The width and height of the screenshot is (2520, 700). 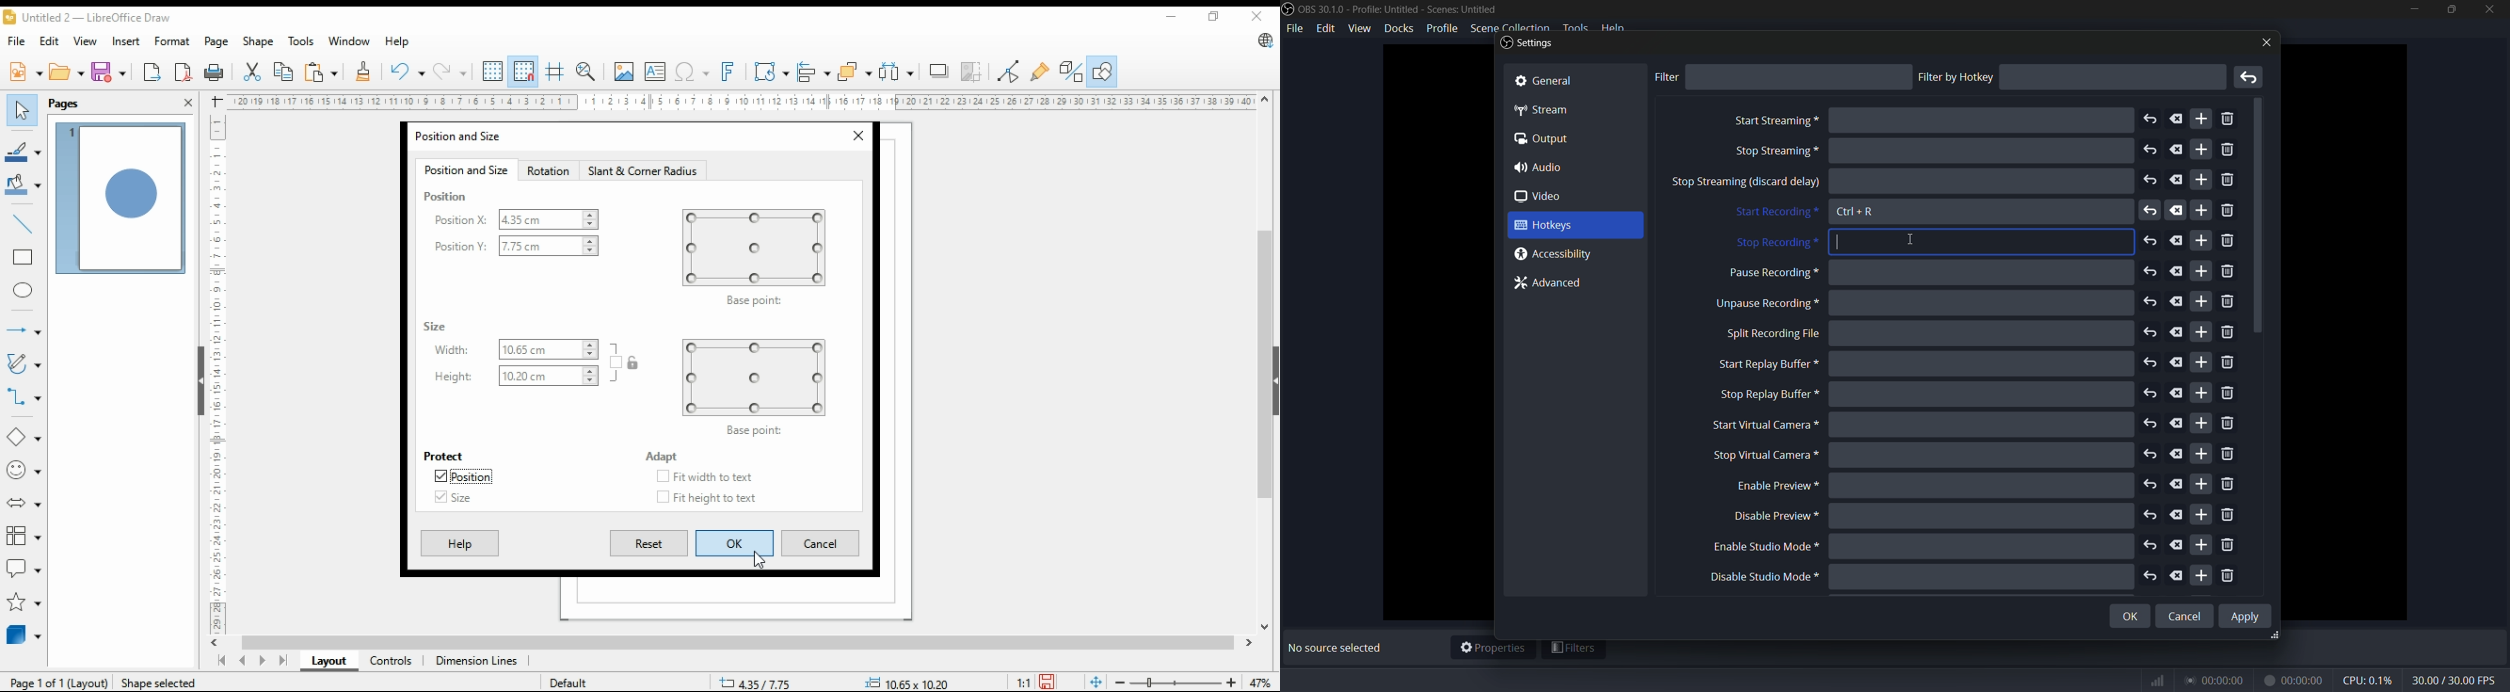 What do you see at coordinates (1956, 77) in the screenshot?
I see `filter by hotkey` at bounding box center [1956, 77].